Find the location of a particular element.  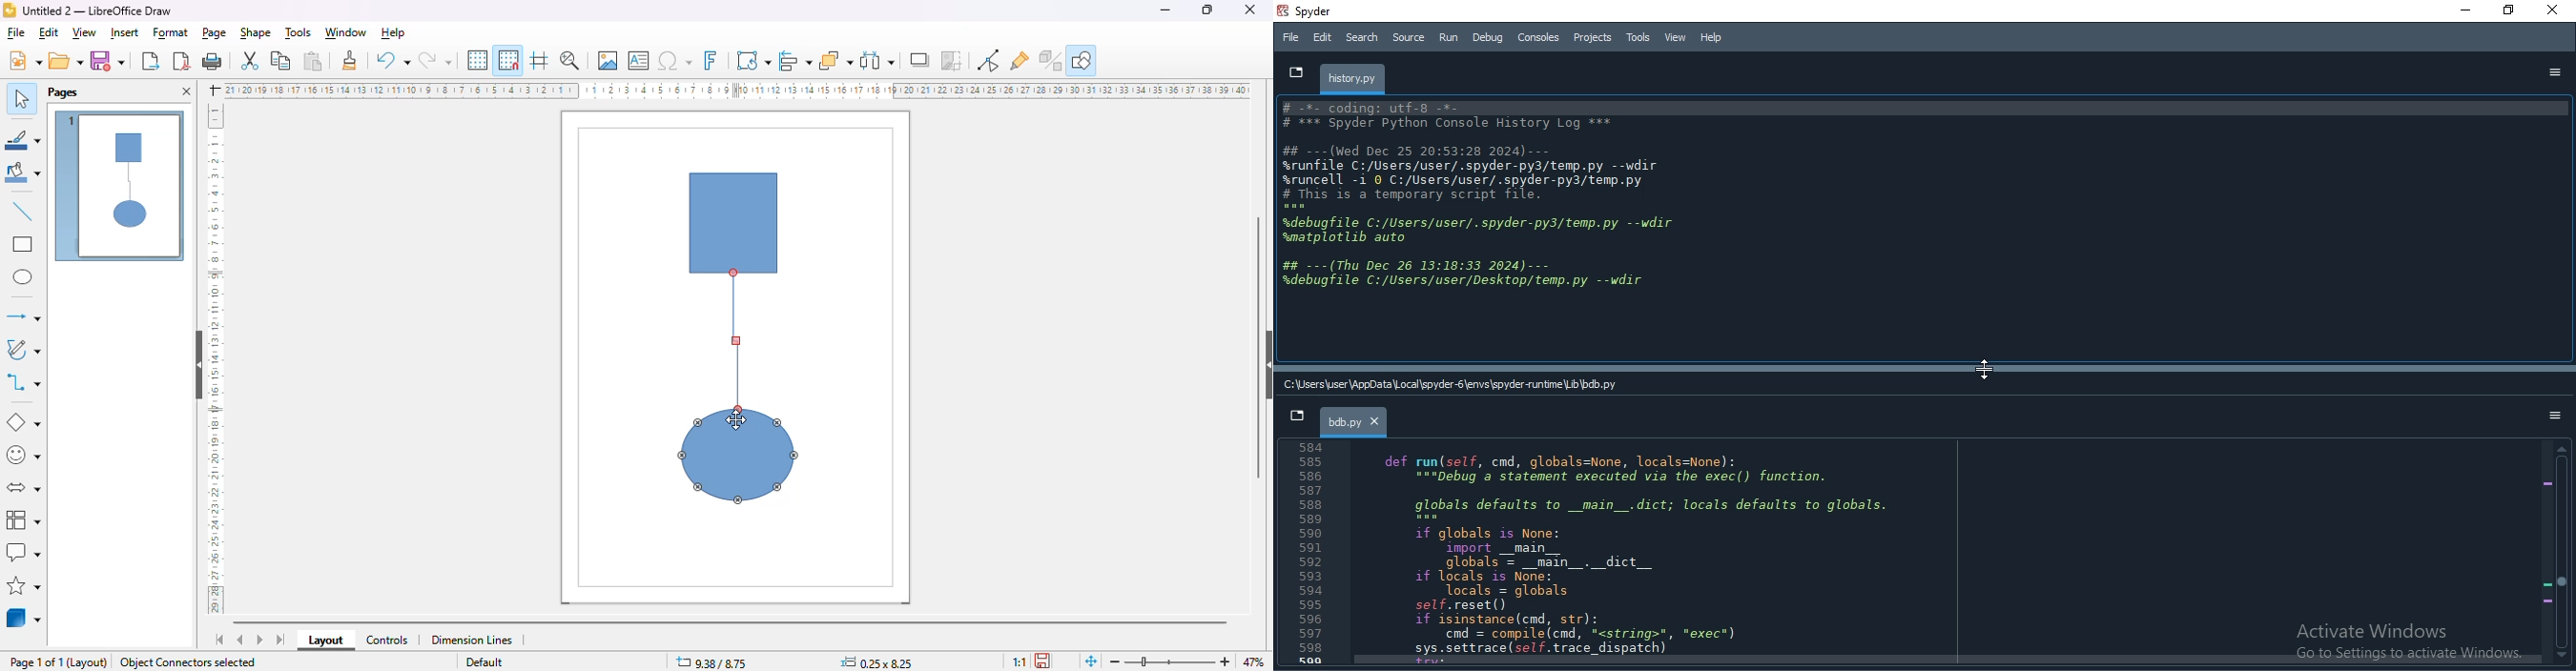

show is located at coordinates (1265, 365).